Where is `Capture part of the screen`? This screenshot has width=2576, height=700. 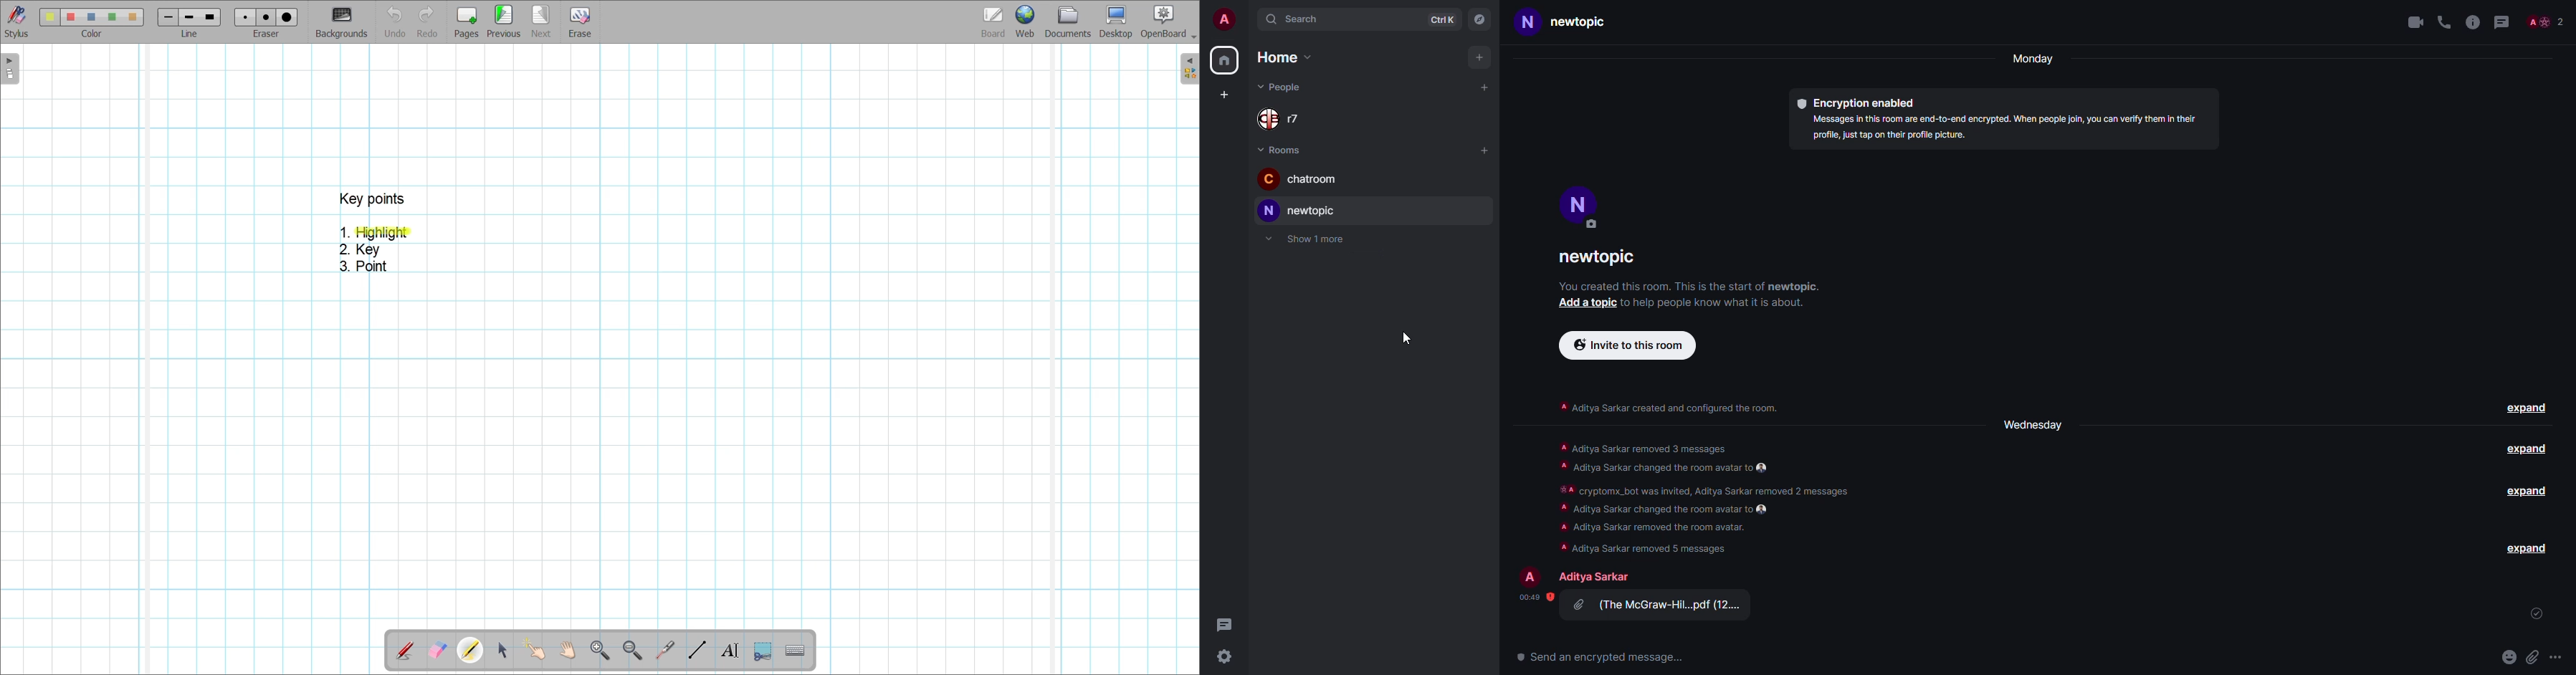 Capture part of the screen is located at coordinates (763, 652).